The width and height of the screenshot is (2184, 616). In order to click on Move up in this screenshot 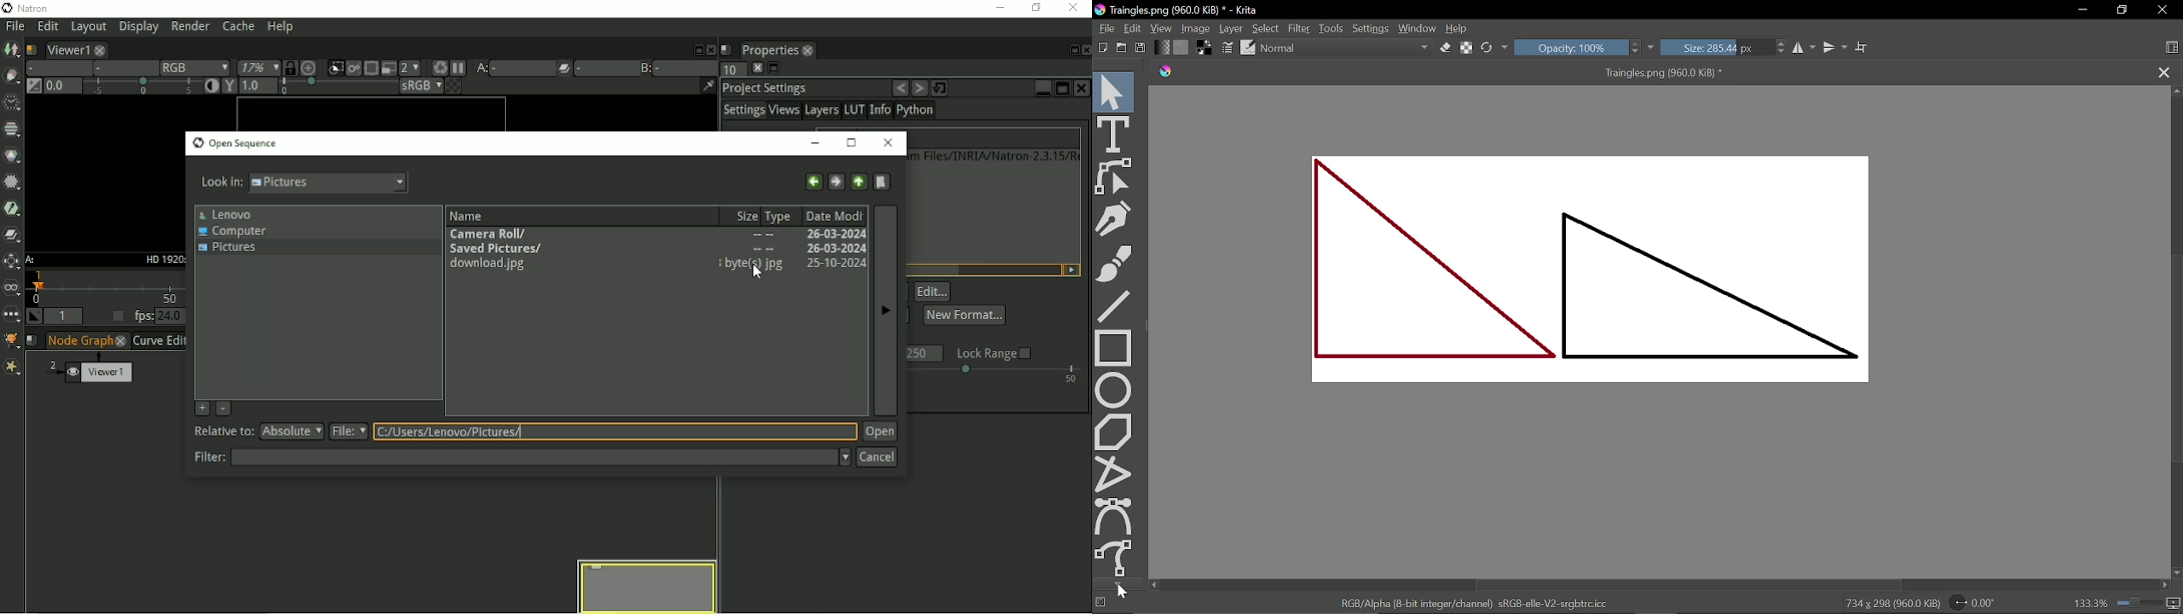, I will do `click(2177, 92)`.